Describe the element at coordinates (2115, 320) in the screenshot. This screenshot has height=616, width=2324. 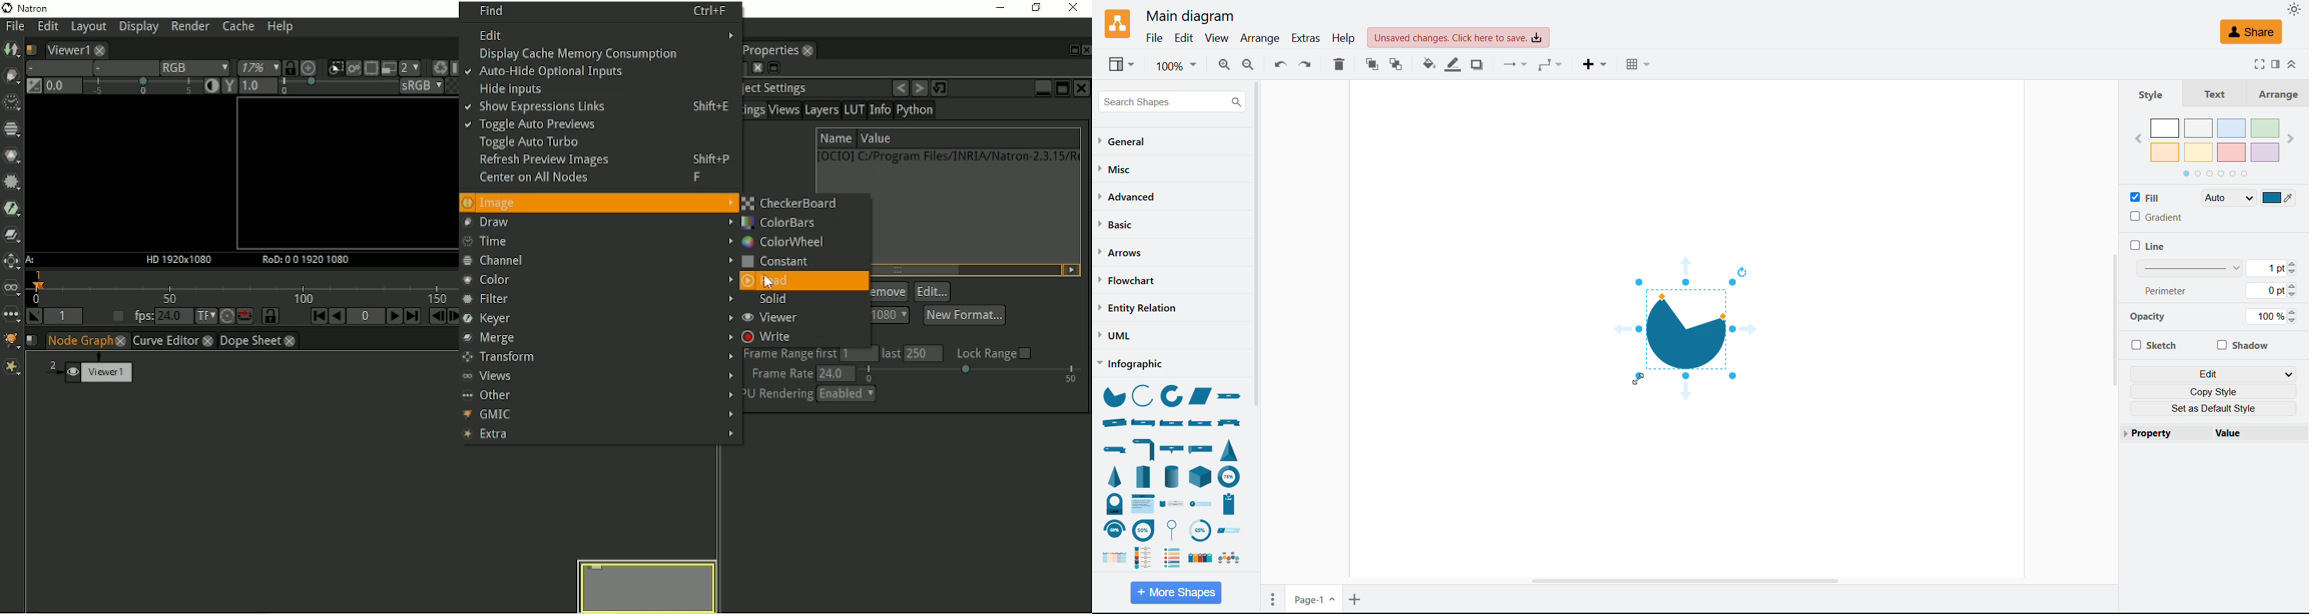
I see `Vertical scrollbar` at that location.